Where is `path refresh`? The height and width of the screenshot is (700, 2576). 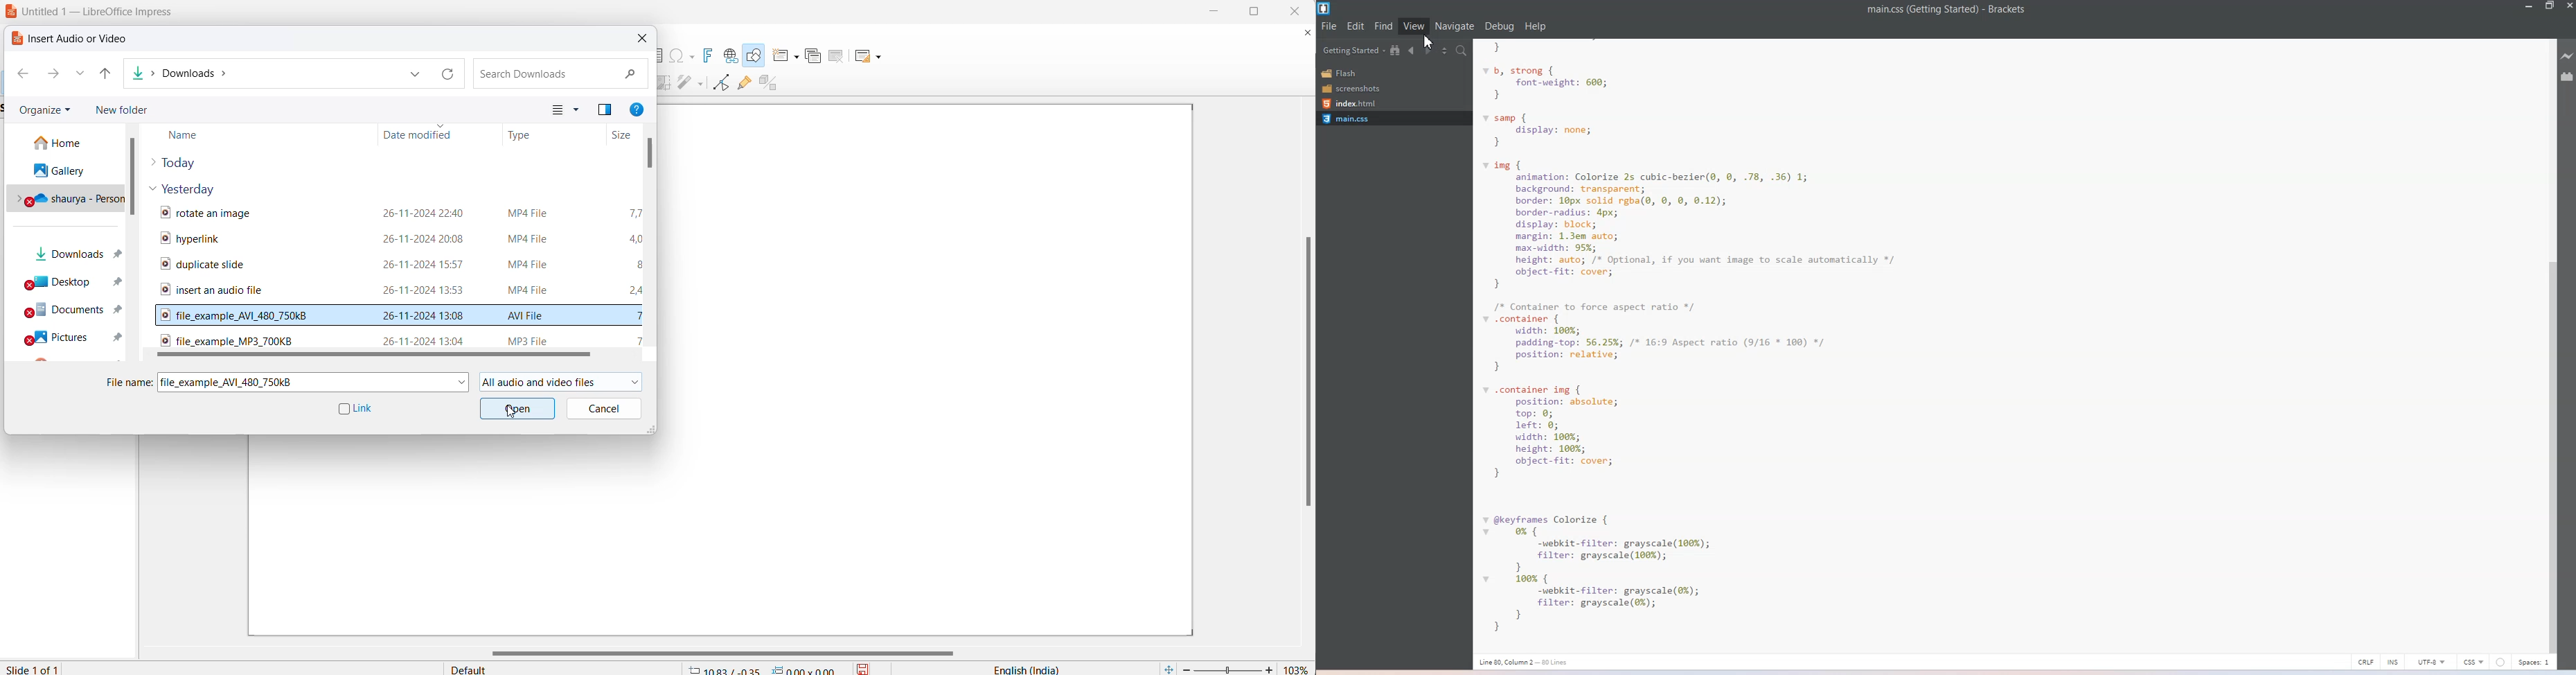 path refresh is located at coordinates (445, 74).